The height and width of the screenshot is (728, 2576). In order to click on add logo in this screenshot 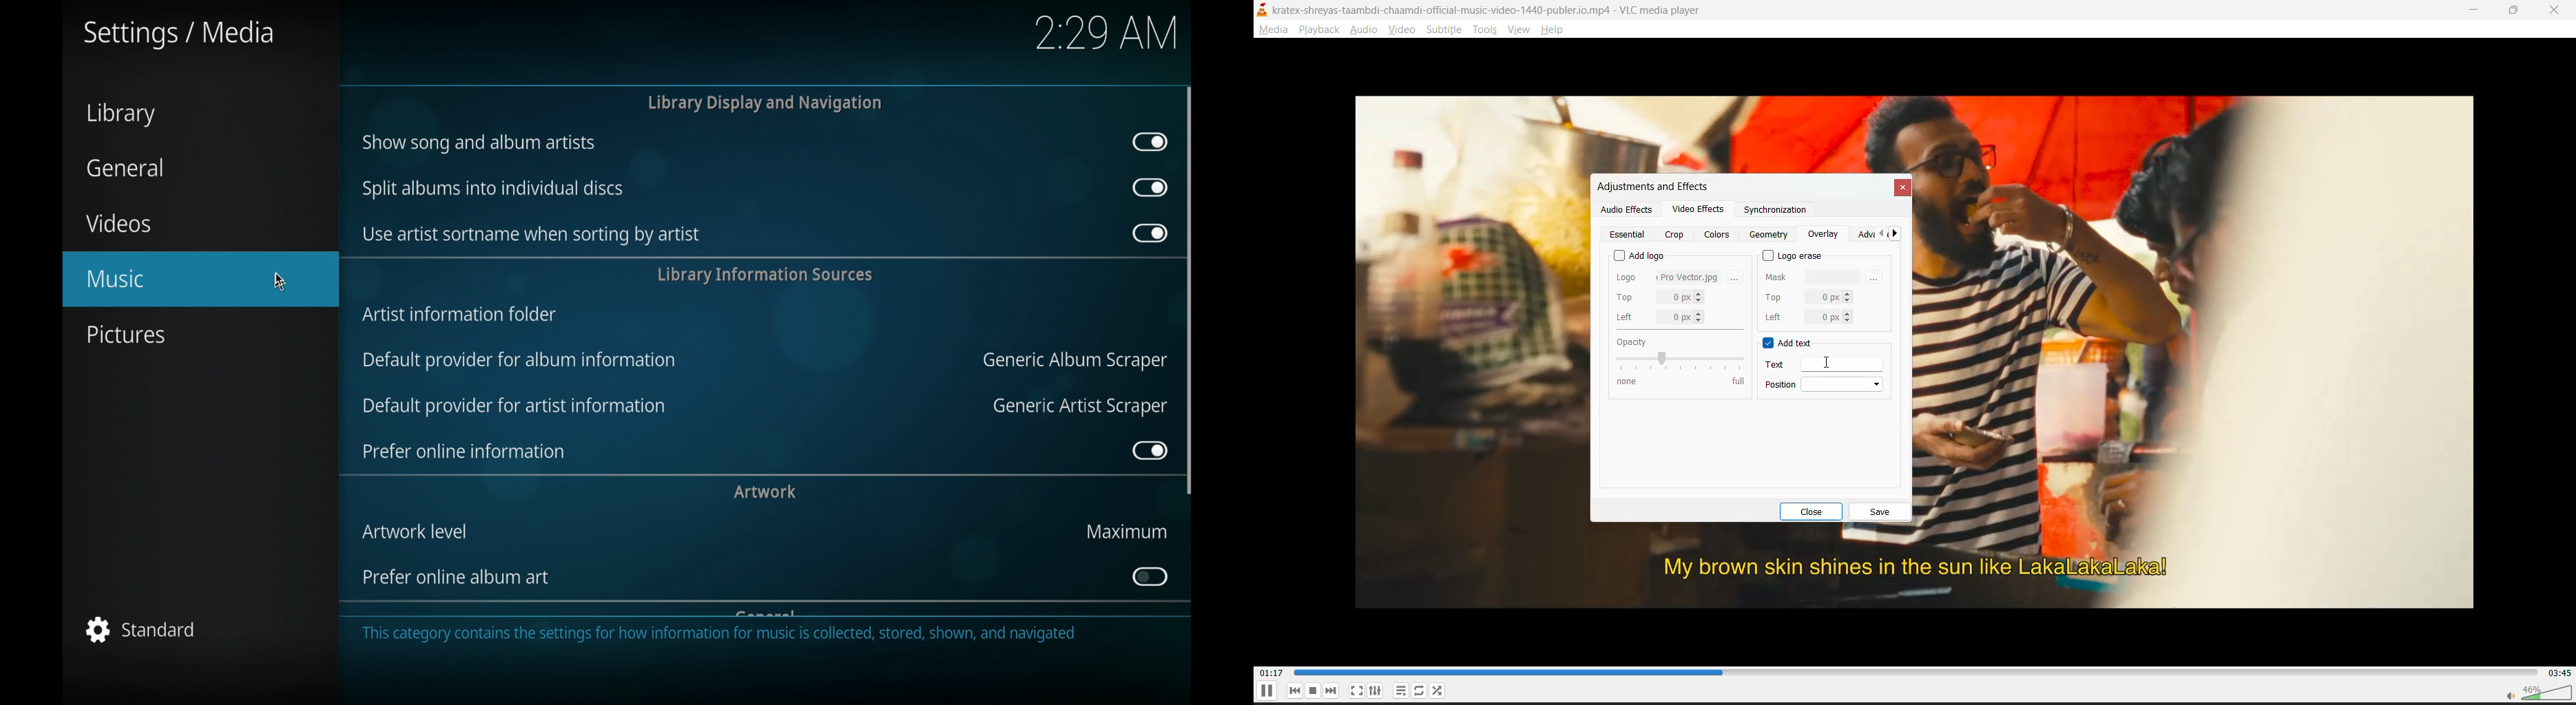, I will do `click(1639, 253)`.